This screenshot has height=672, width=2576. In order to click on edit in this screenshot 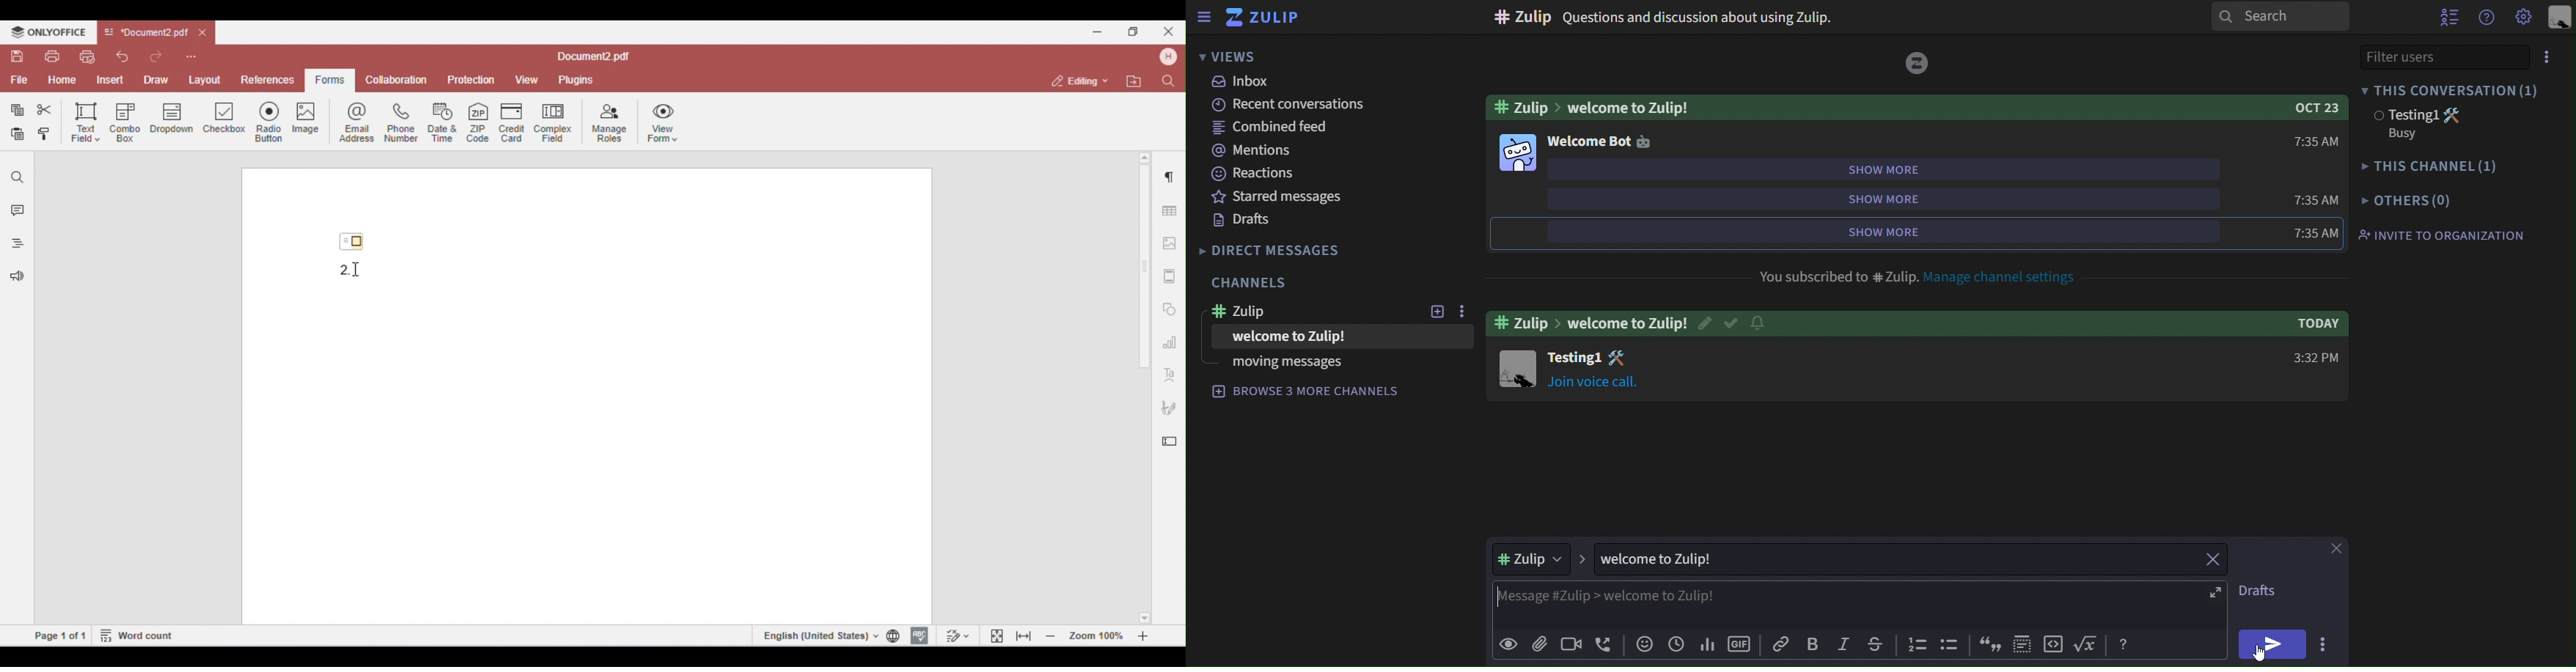, I will do `click(1704, 322)`.